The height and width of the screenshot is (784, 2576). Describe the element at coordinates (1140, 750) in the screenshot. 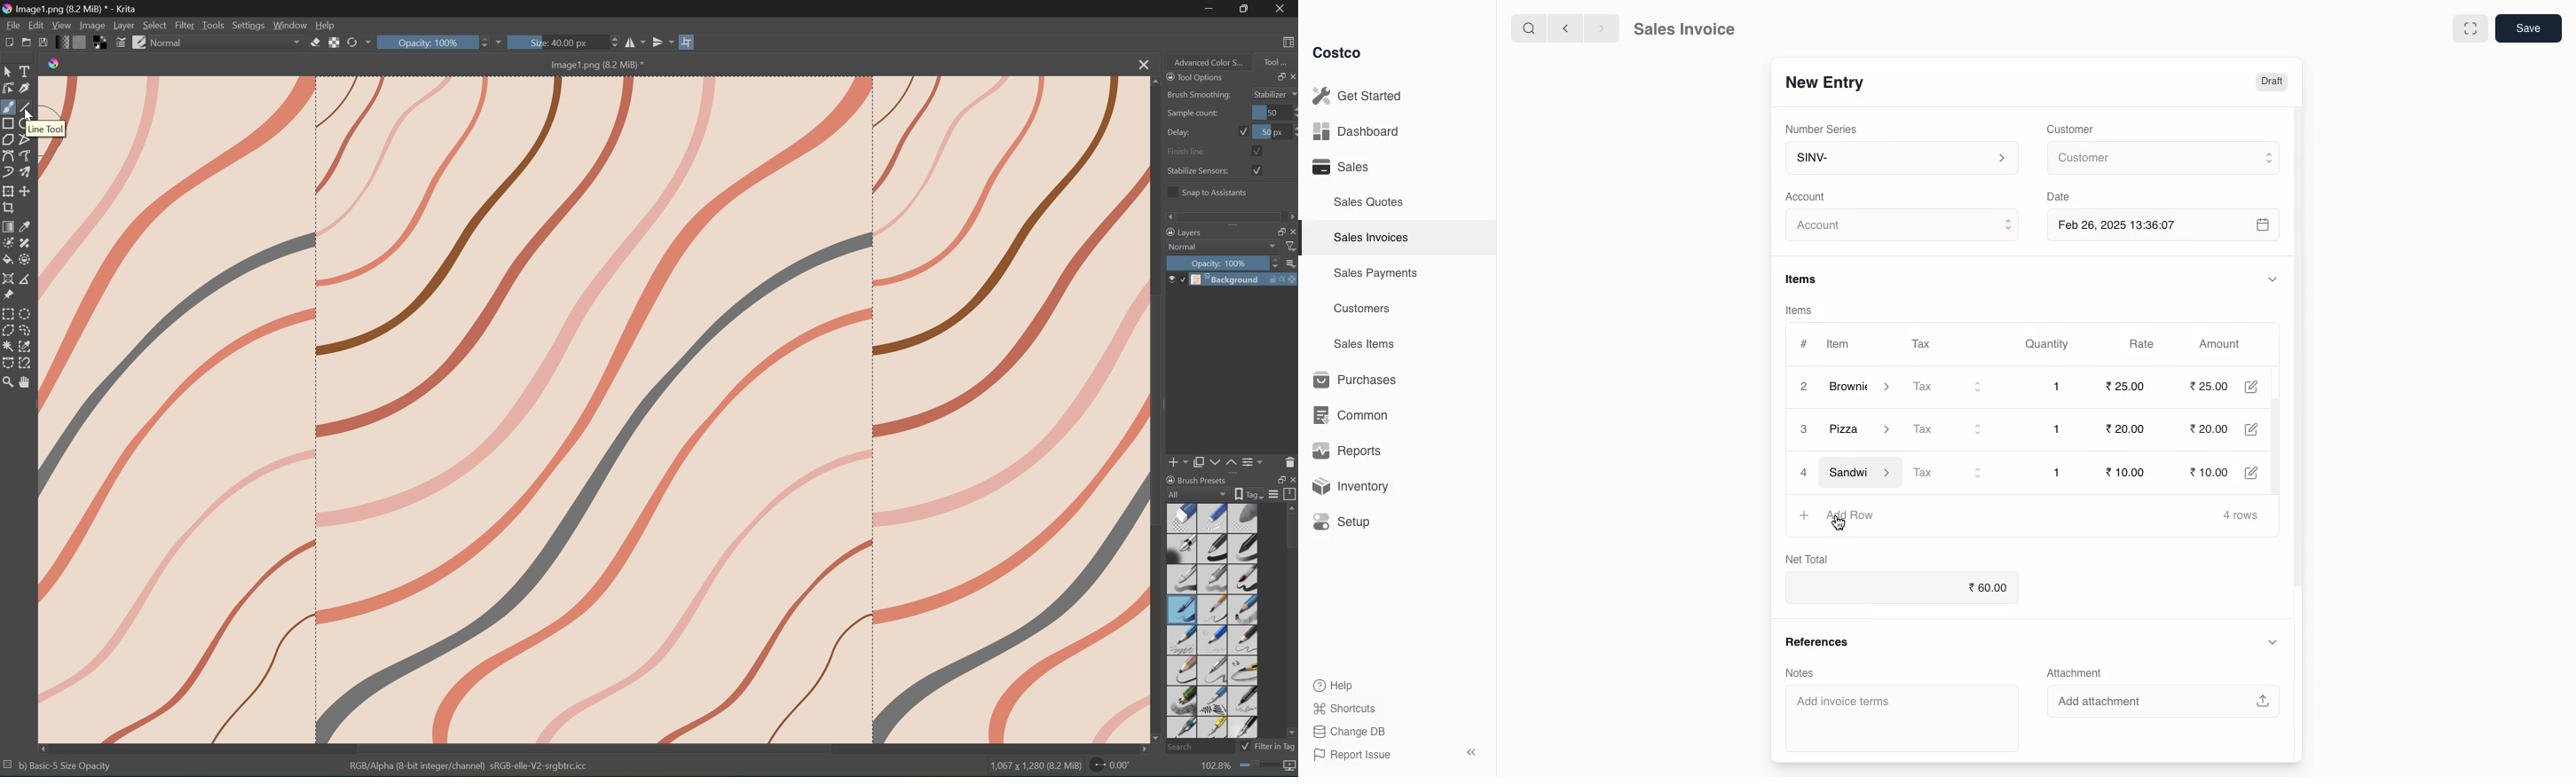

I see `Scroll Right` at that location.